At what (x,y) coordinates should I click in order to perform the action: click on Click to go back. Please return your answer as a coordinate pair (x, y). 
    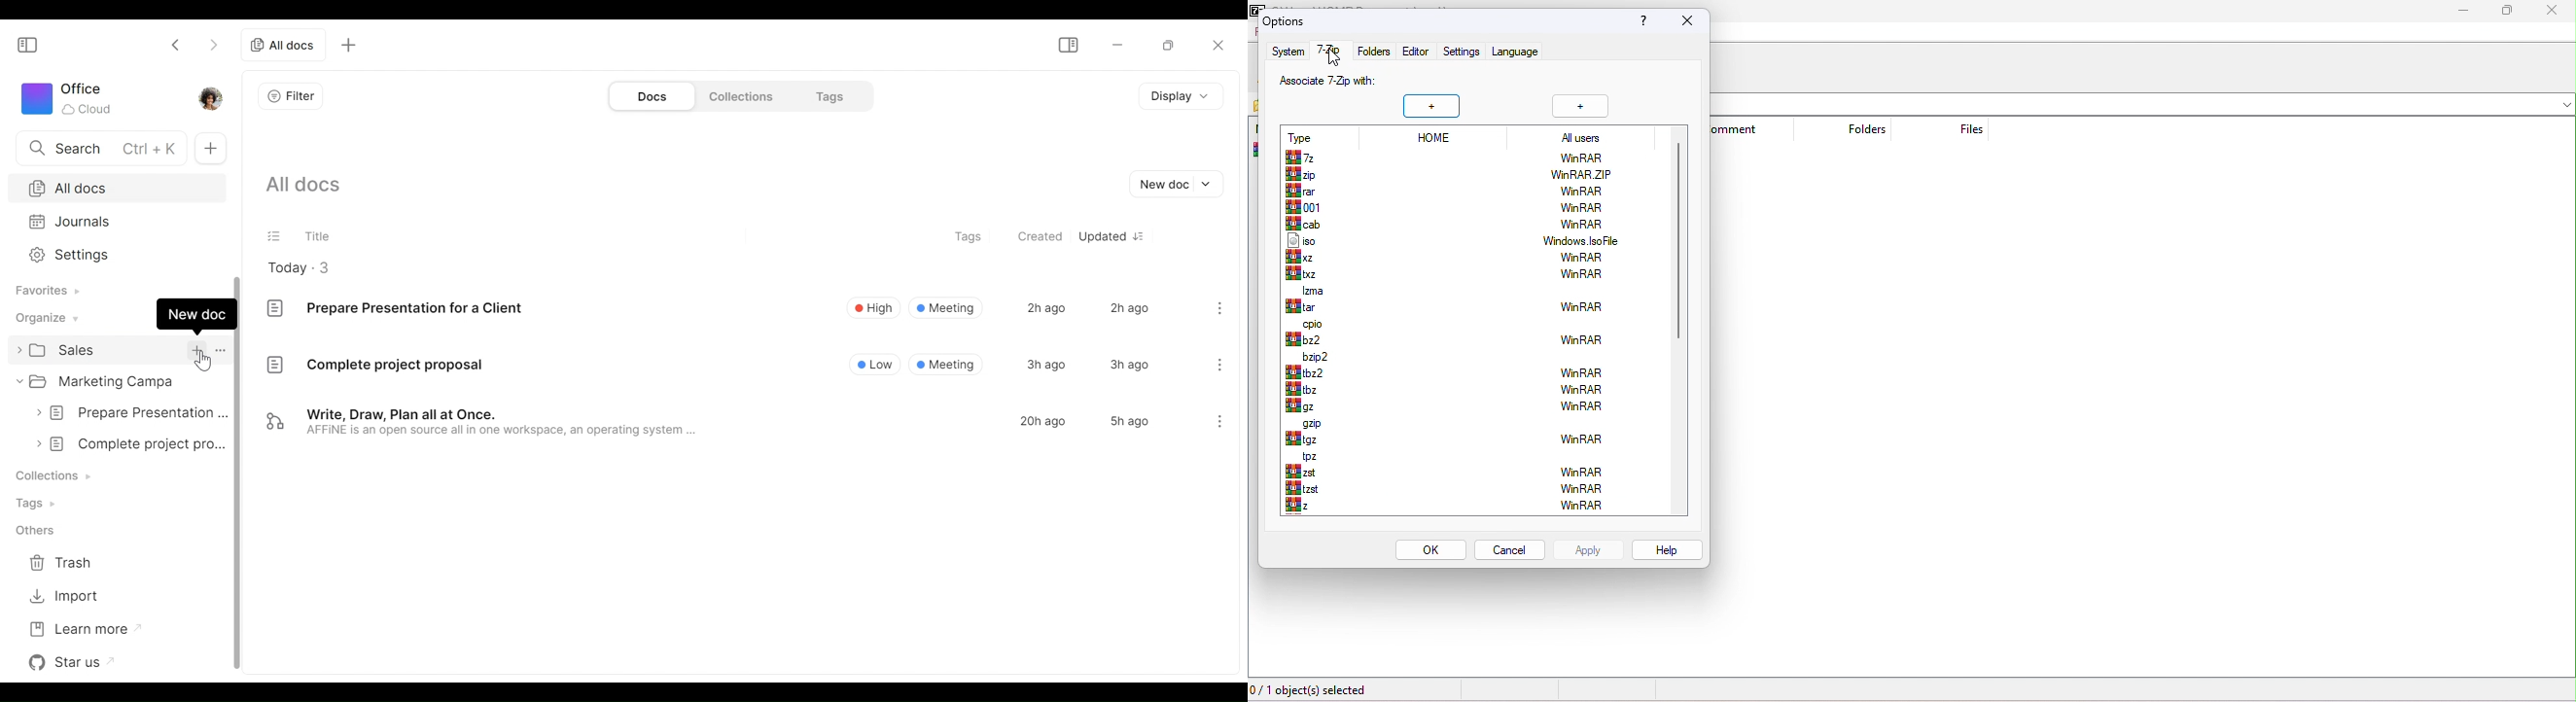
    Looking at the image, I should click on (176, 44).